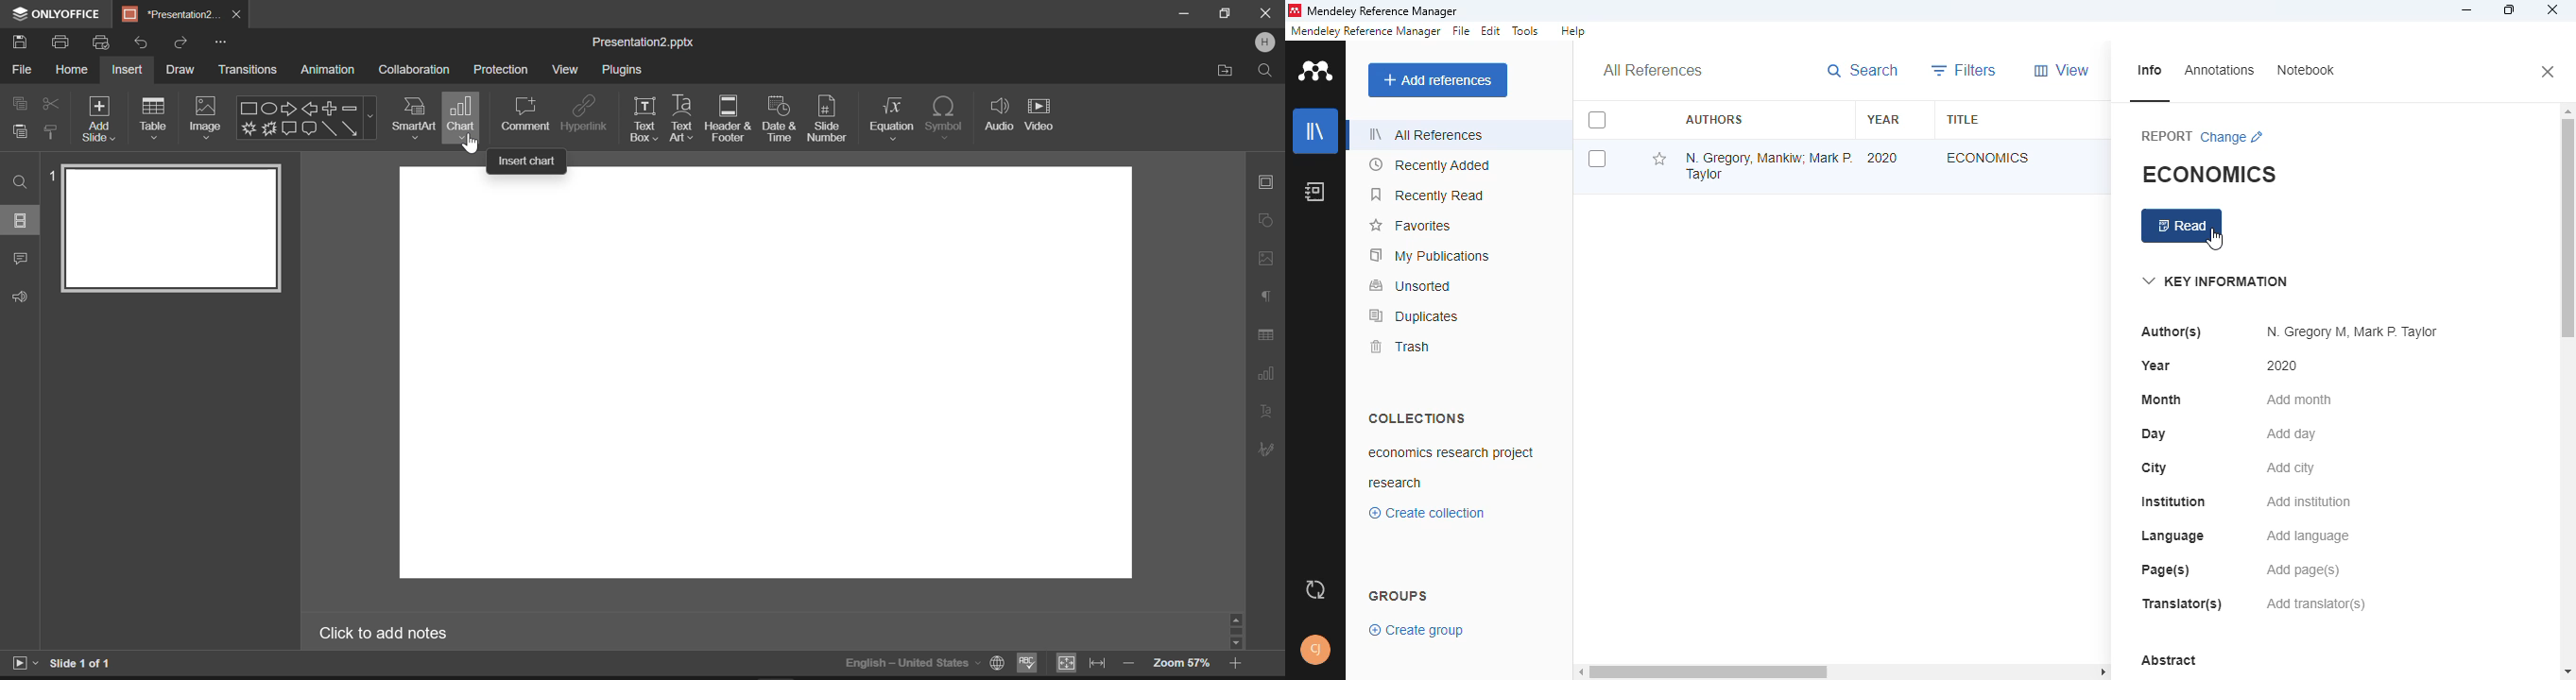 Image resolution: width=2576 pixels, height=700 pixels. What do you see at coordinates (1426, 195) in the screenshot?
I see `recently read` at bounding box center [1426, 195].